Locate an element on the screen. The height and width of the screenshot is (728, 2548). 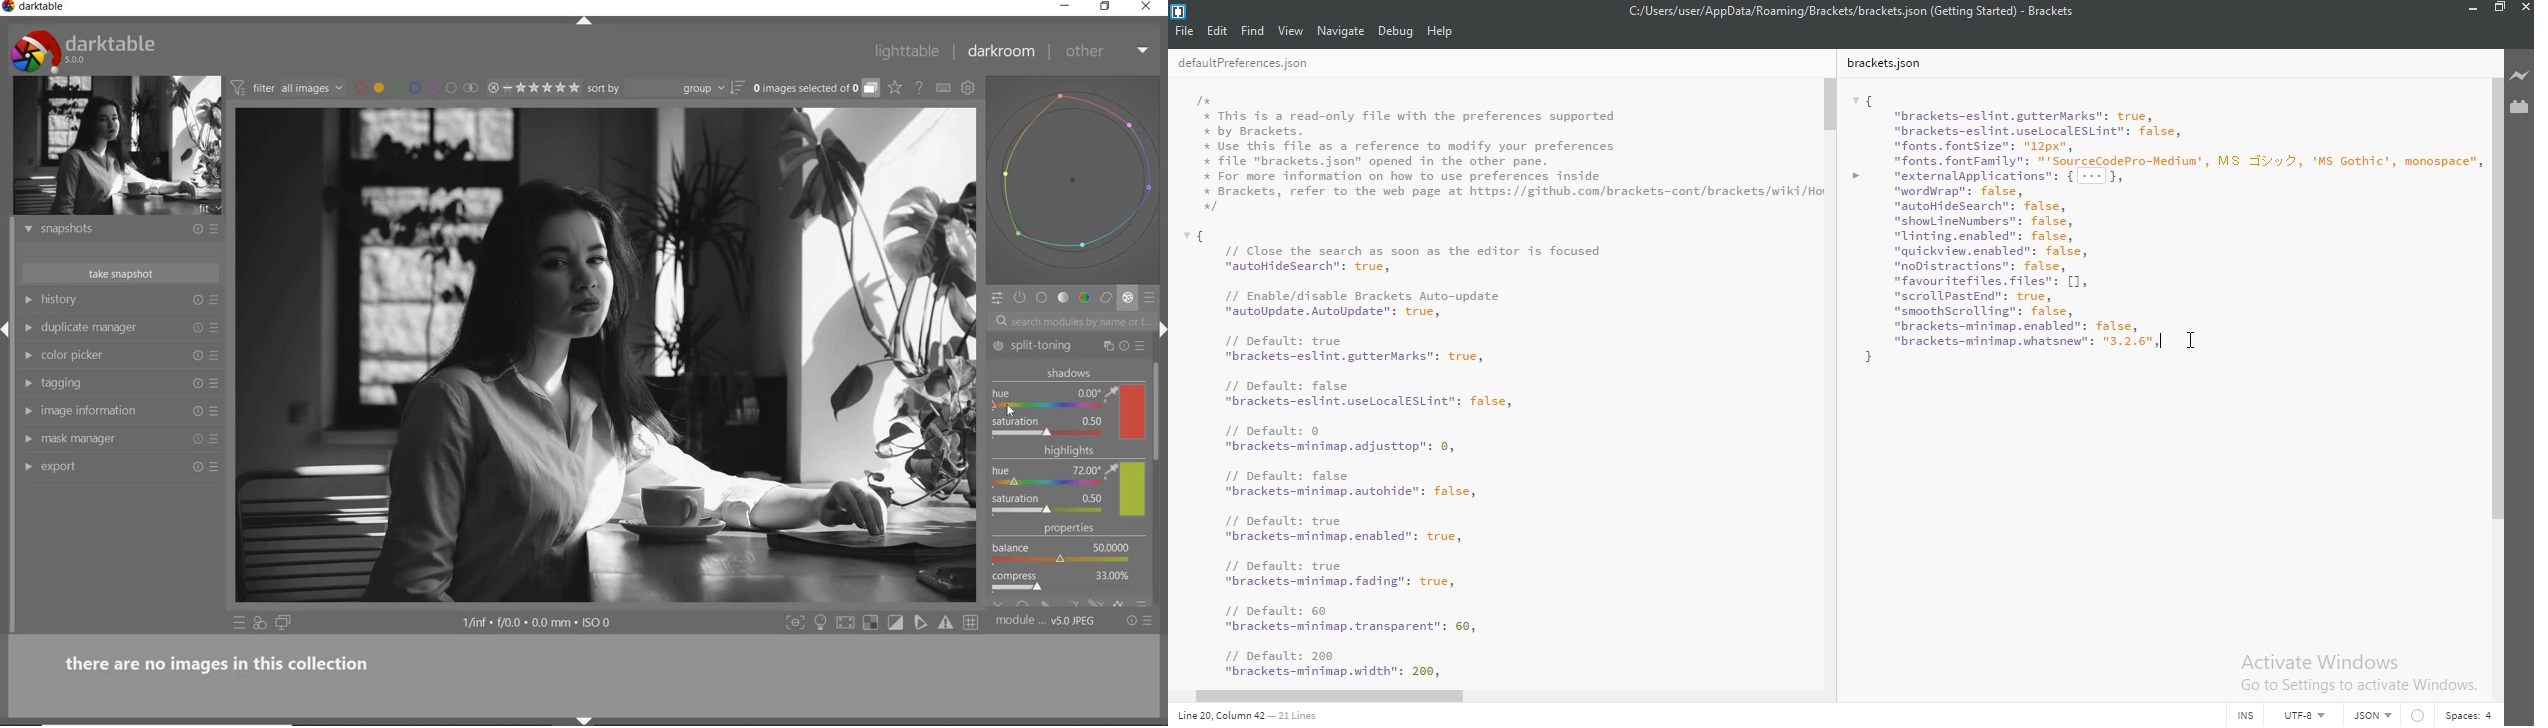
lighttable is located at coordinates (908, 54).